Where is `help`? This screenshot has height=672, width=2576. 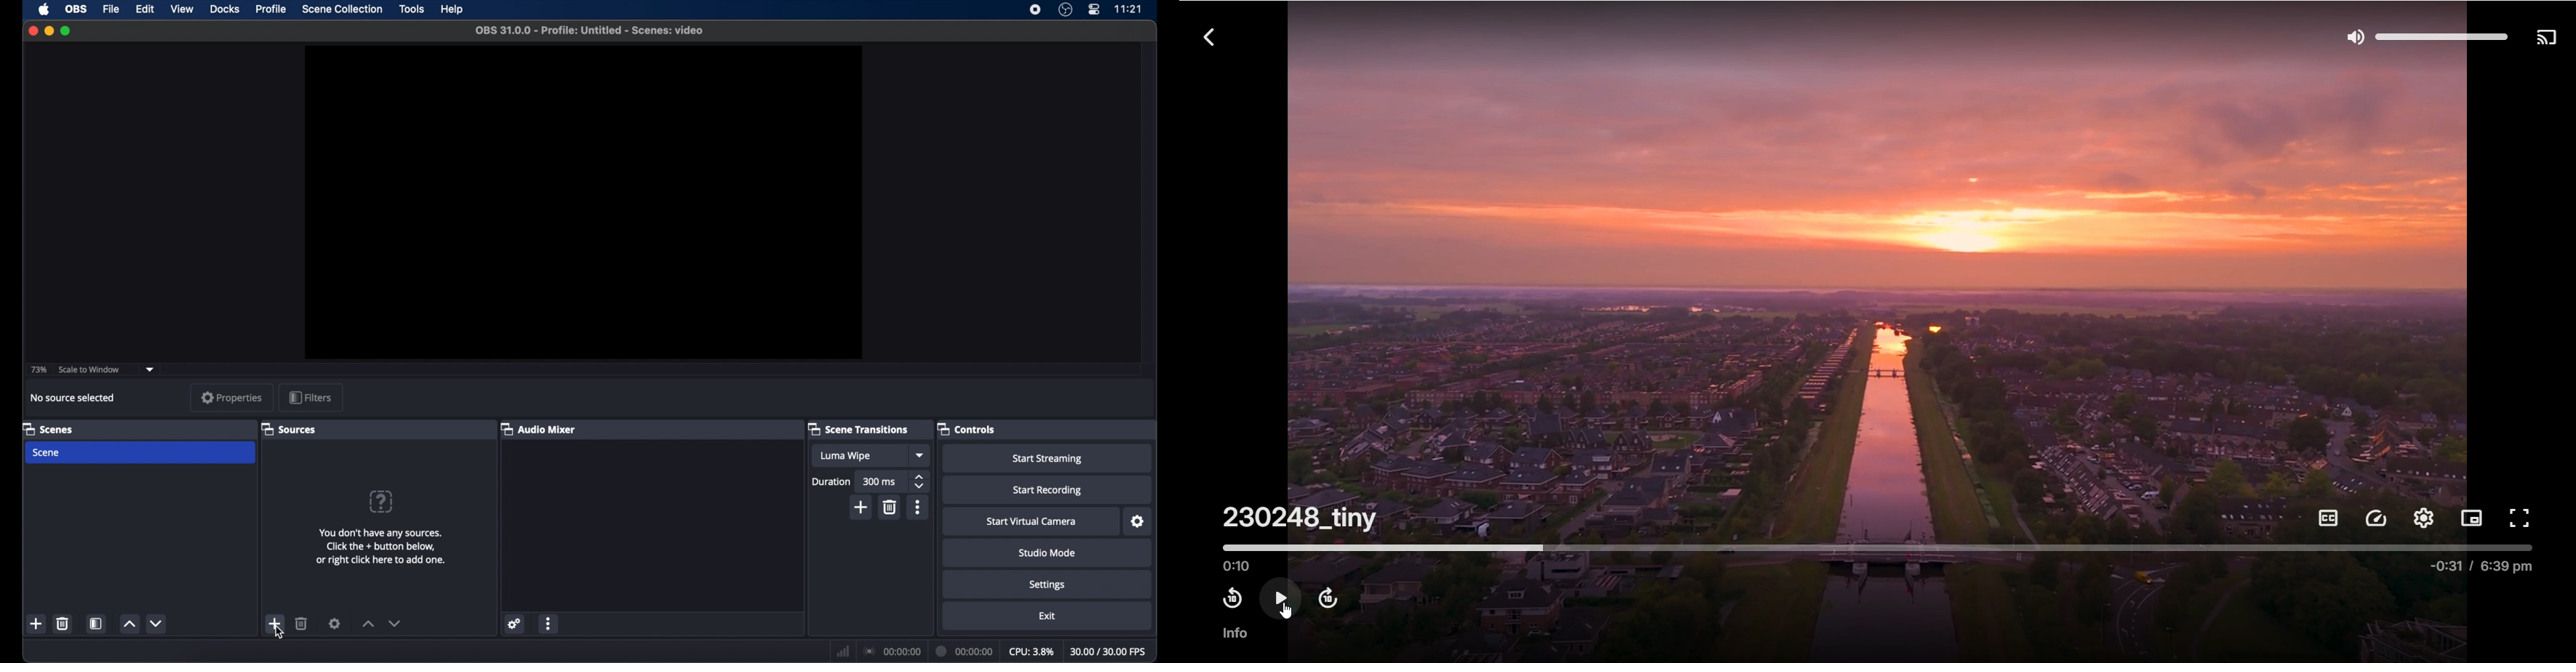 help is located at coordinates (453, 9).